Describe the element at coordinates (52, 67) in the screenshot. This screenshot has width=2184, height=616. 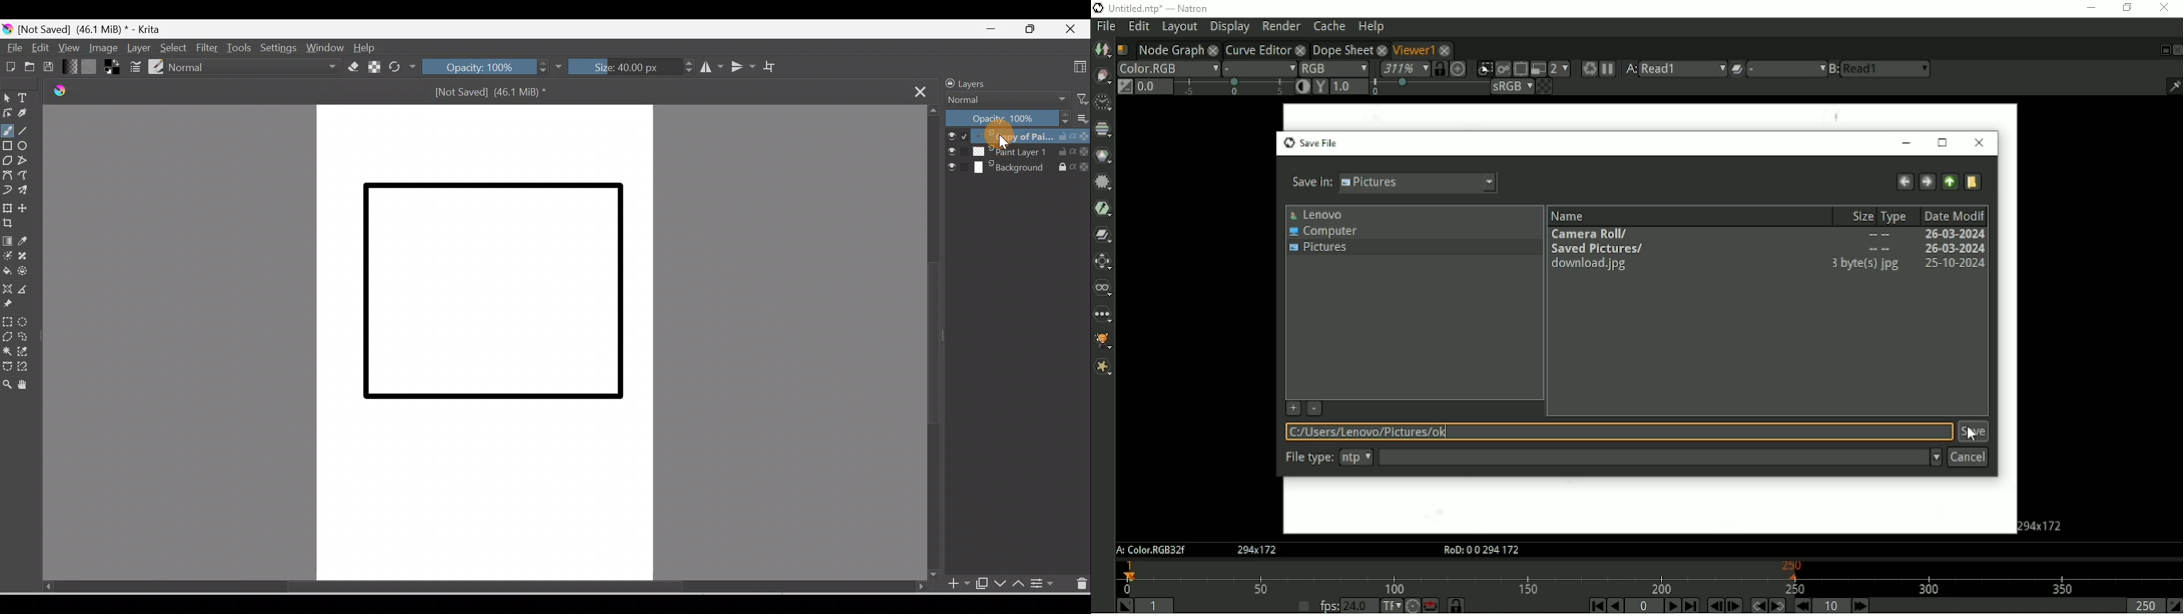
I see `Save` at that location.